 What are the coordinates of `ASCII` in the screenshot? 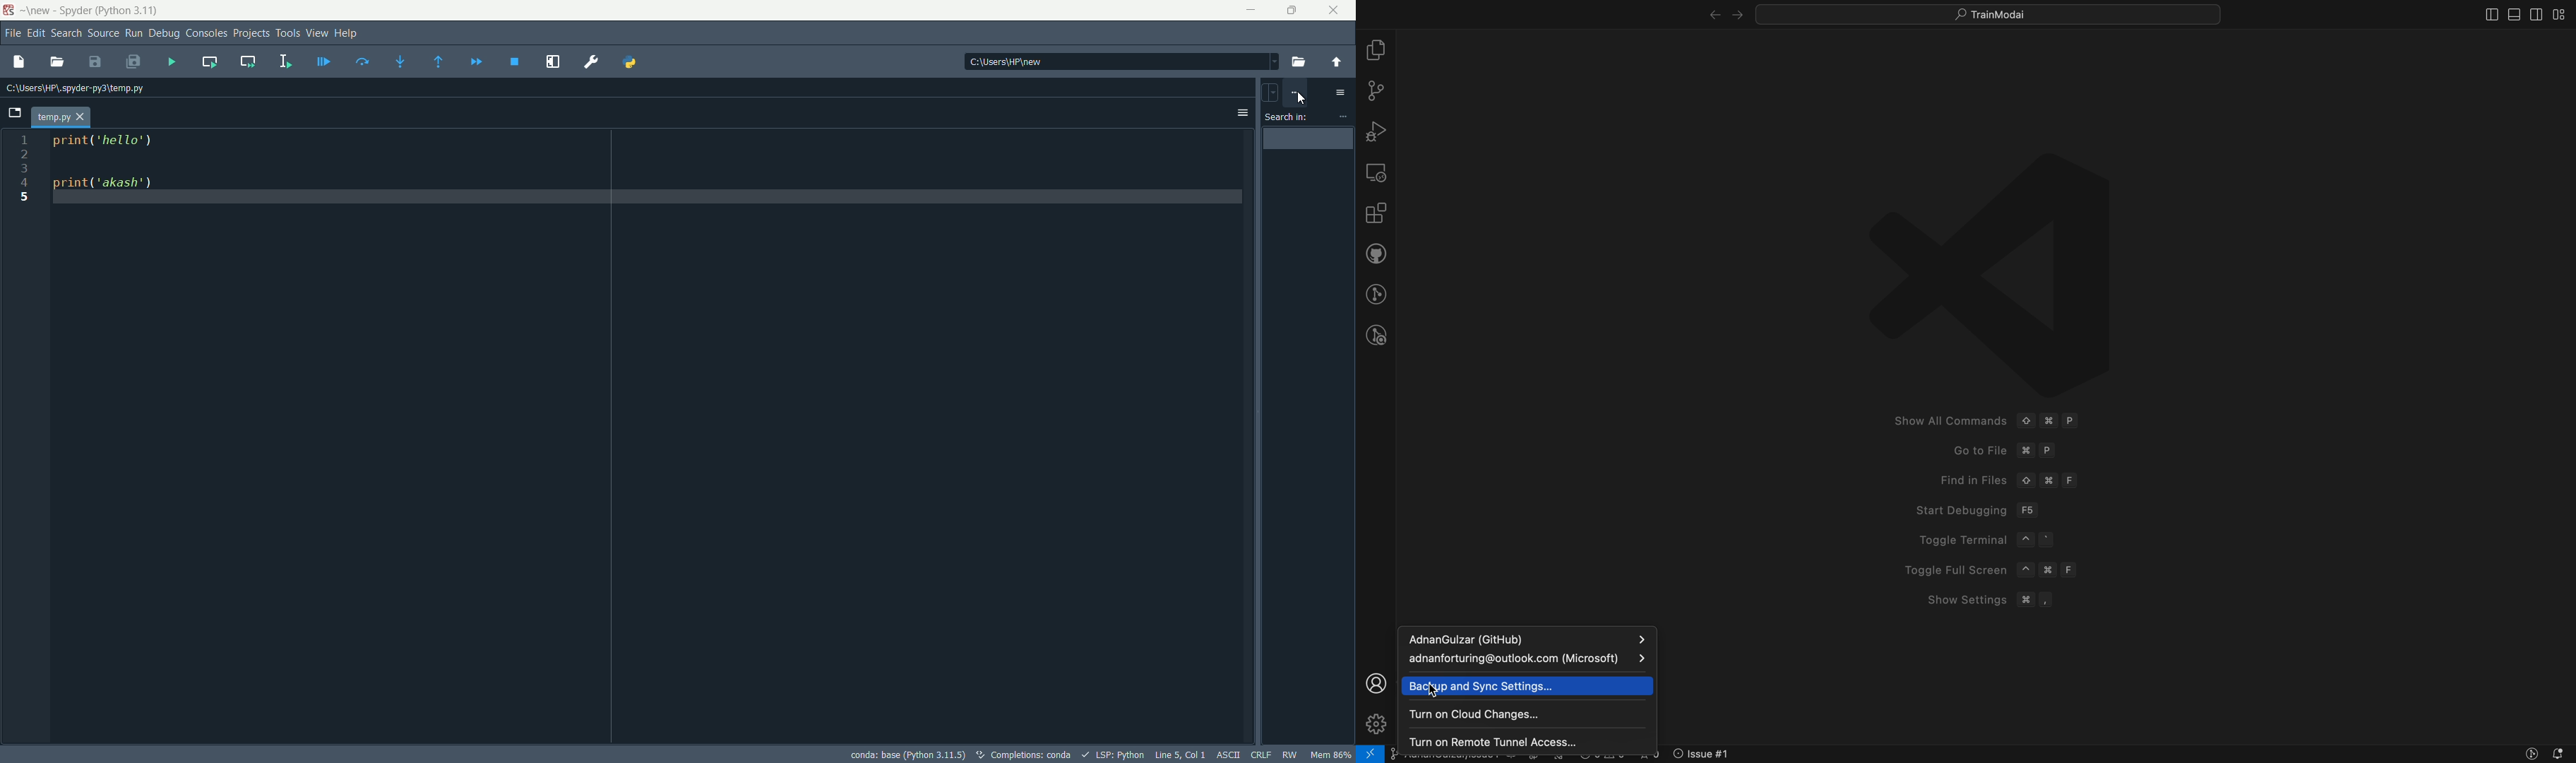 It's located at (1230, 753).